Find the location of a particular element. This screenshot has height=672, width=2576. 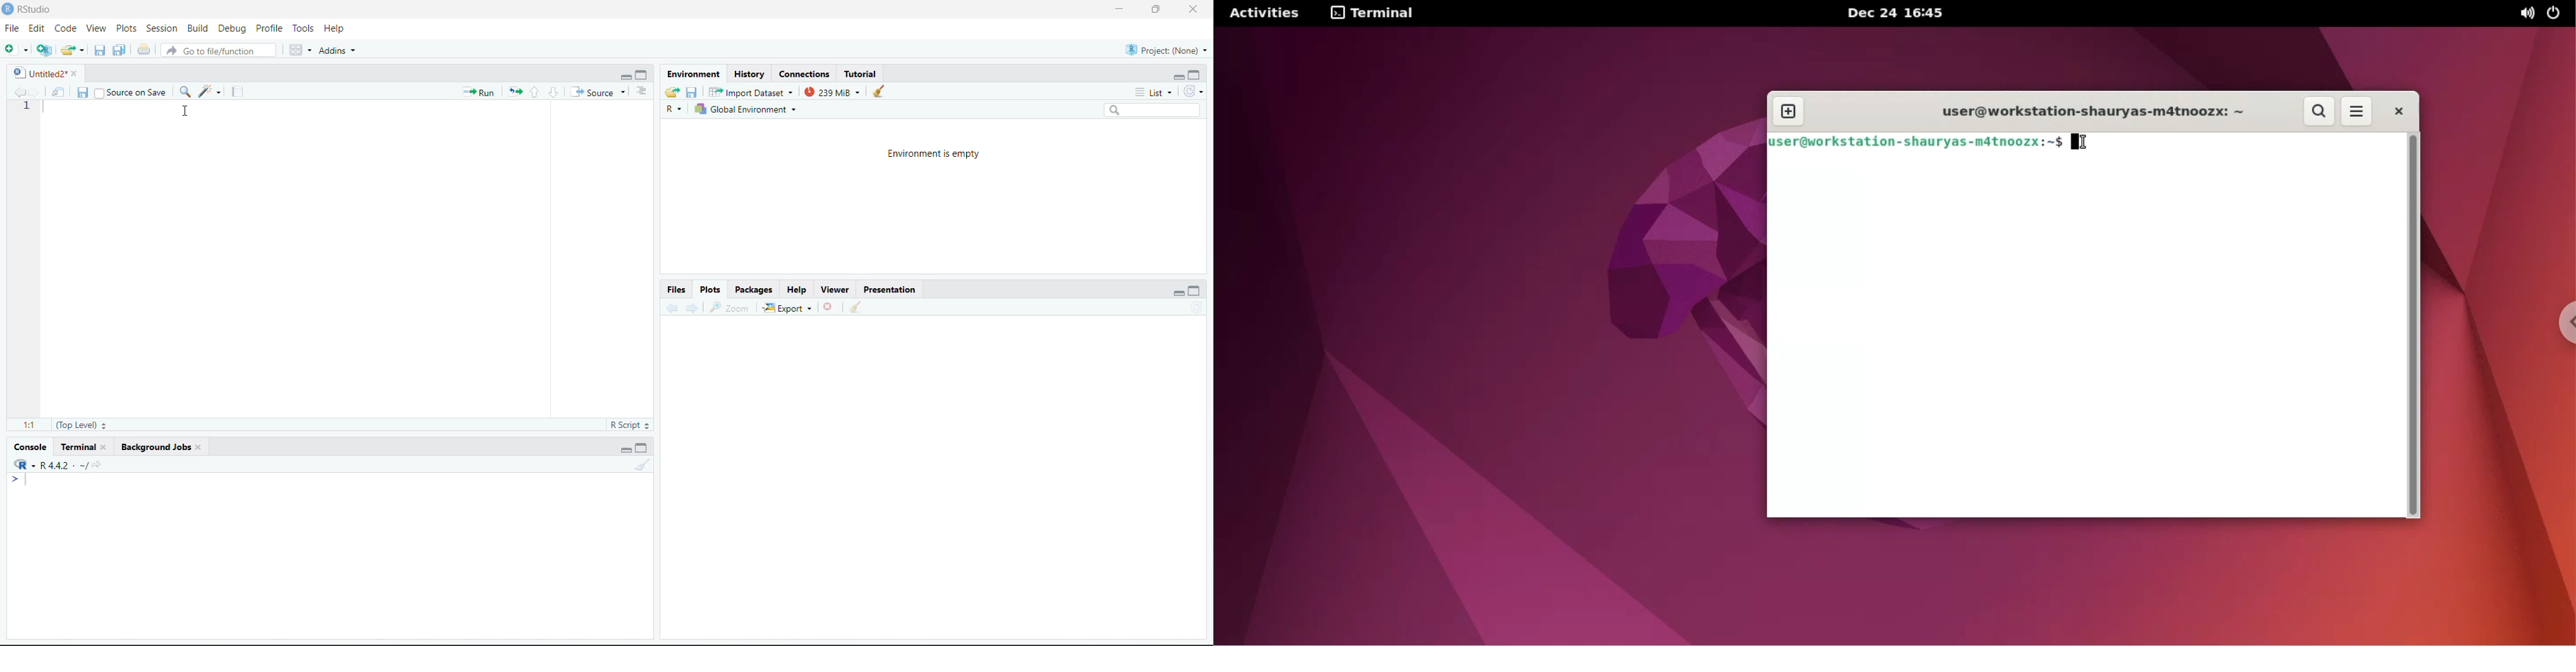

Profile is located at coordinates (267, 28).